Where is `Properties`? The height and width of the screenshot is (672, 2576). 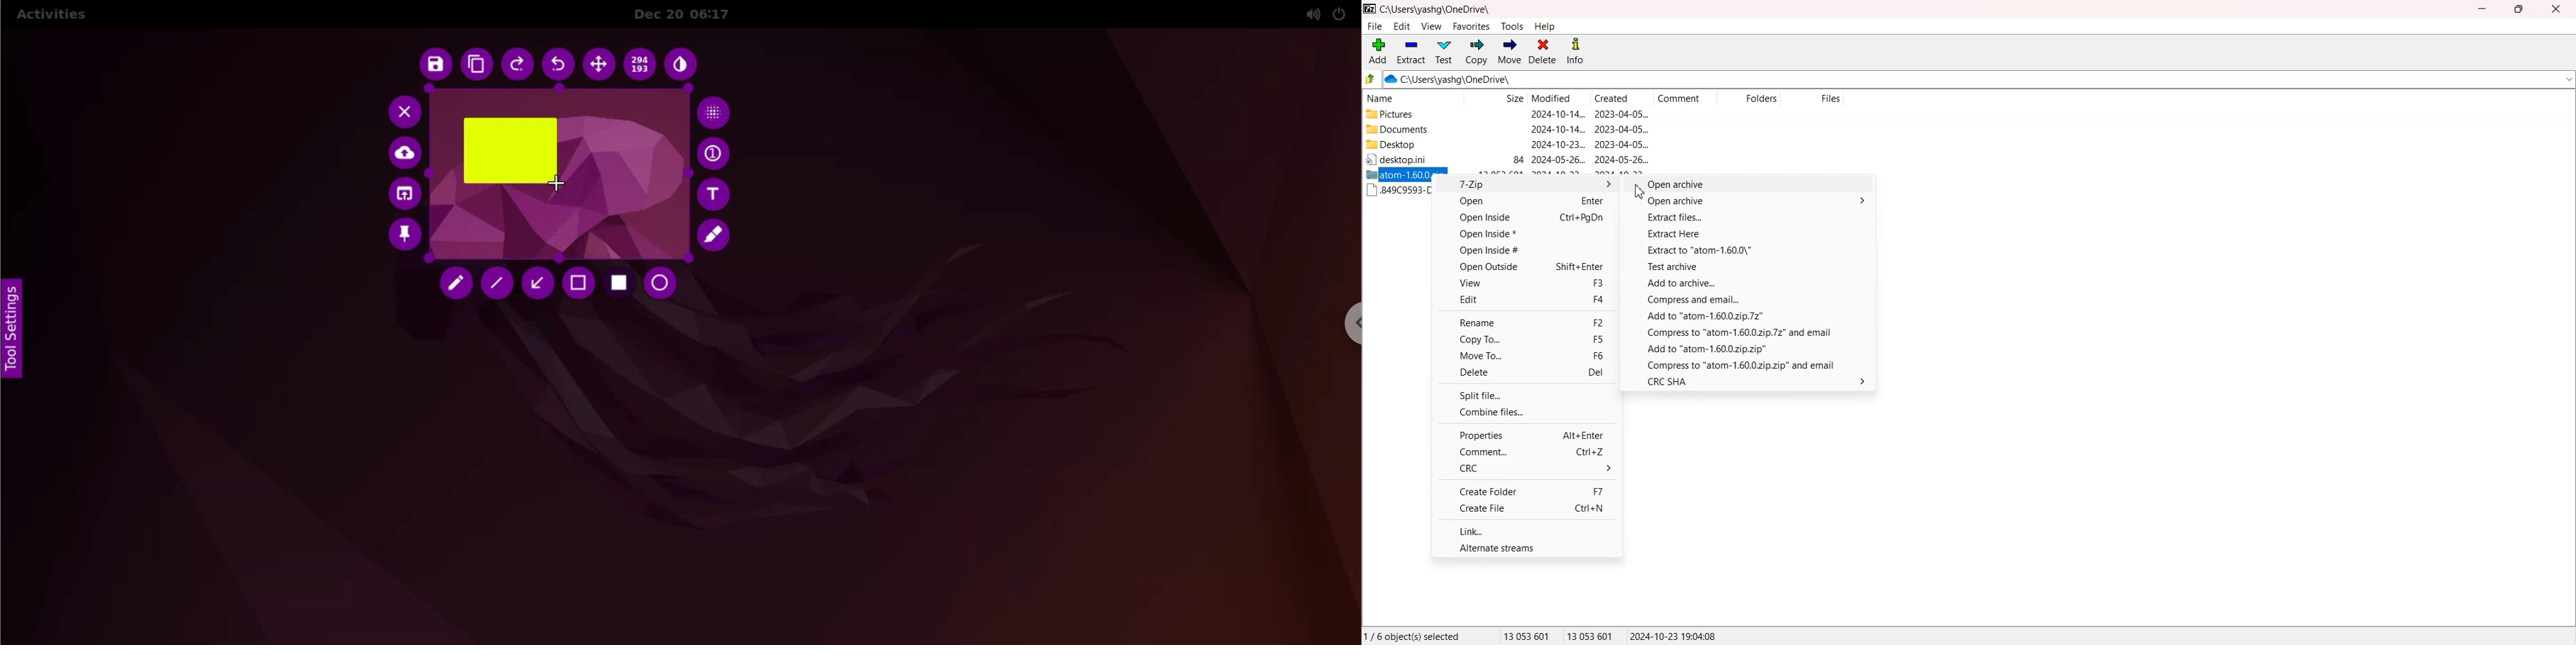 Properties is located at coordinates (1526, 434).